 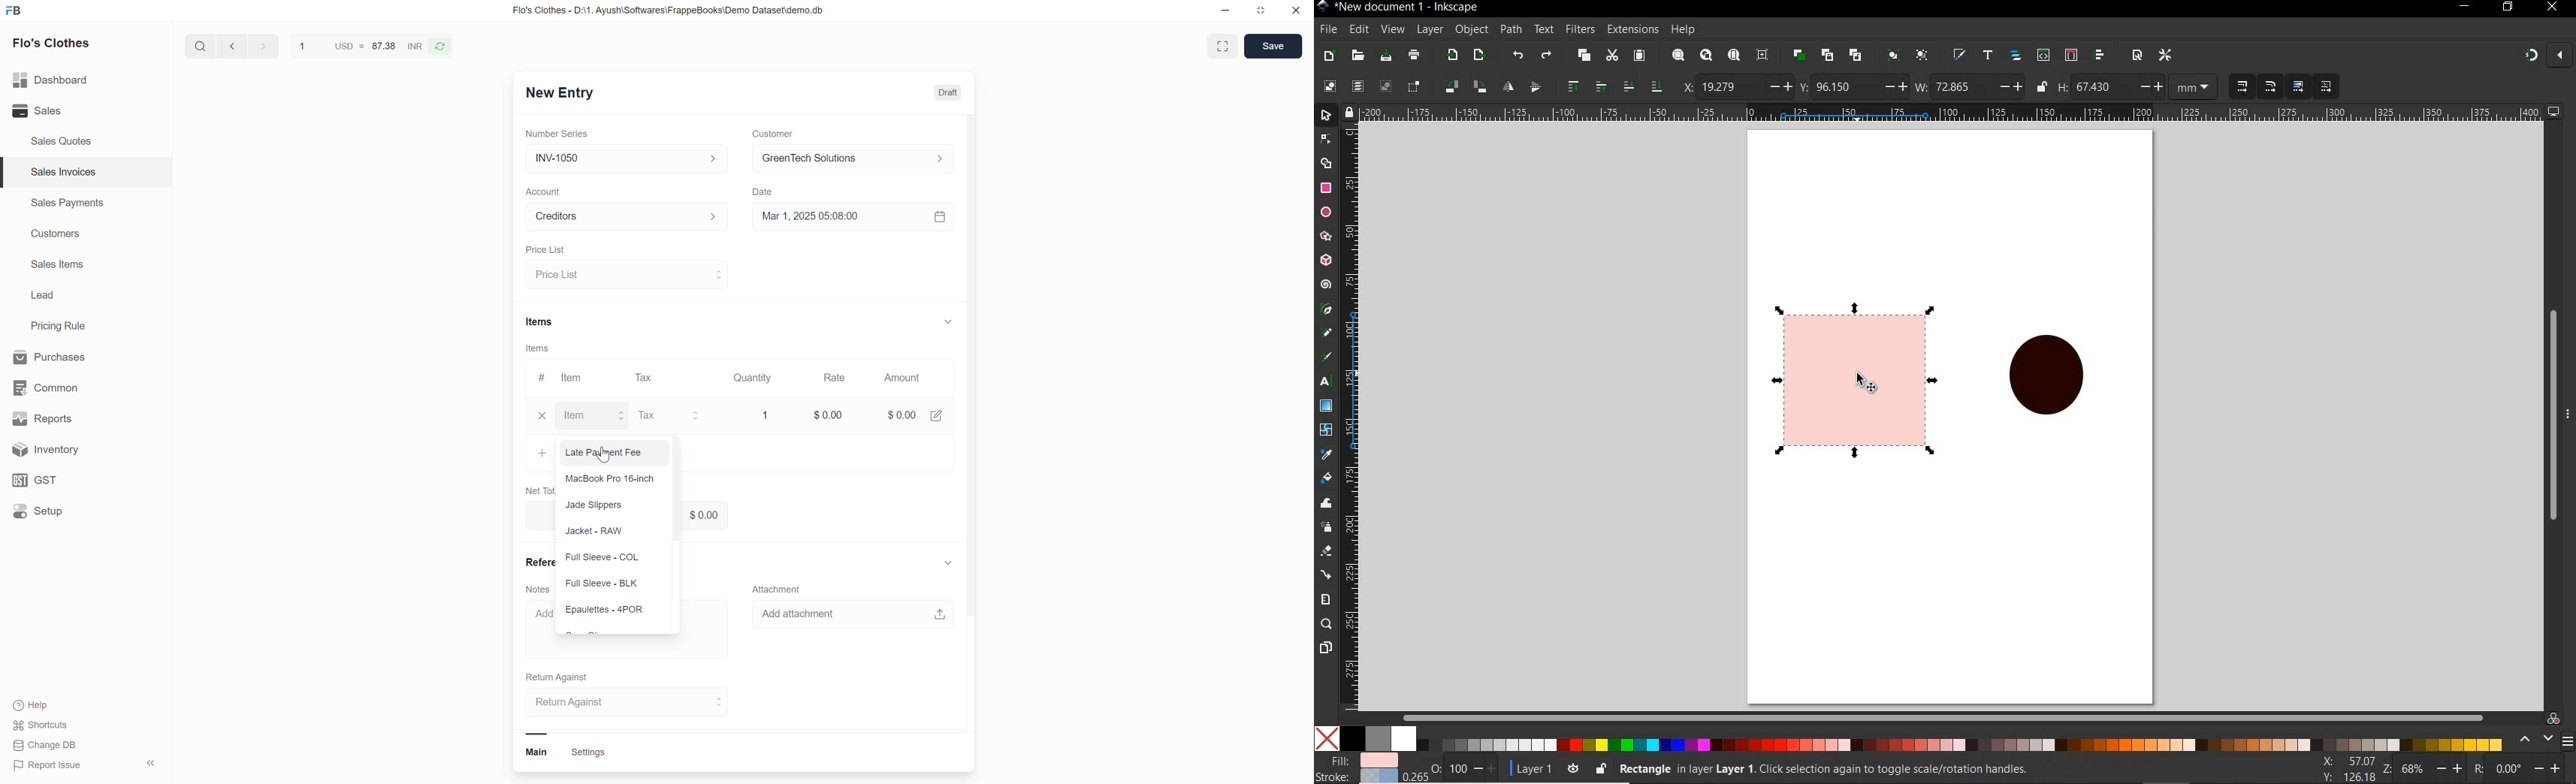 What do you see at coordinates (767, 415) in the screenshot?
I see `Quantity` at bounding box center [767, 415].